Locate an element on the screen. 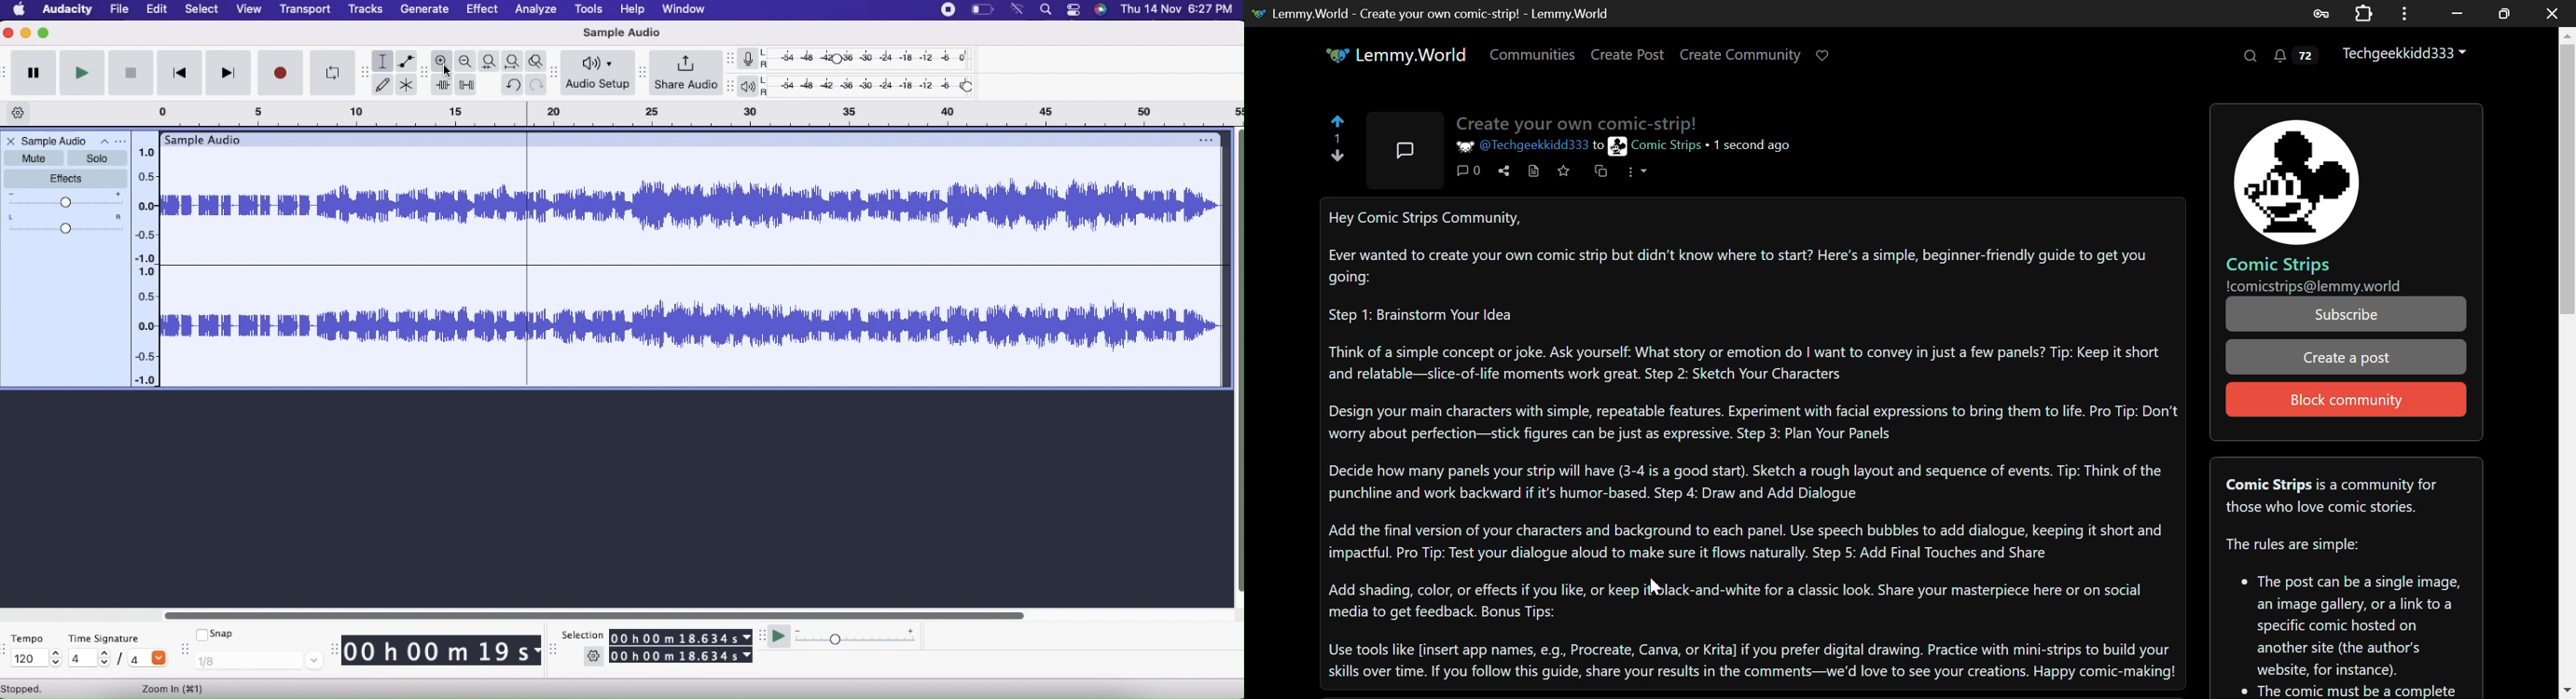 Image resolution: width=2576 pixels, height=700 pixels. Slider is located at coordinates (587, 613).